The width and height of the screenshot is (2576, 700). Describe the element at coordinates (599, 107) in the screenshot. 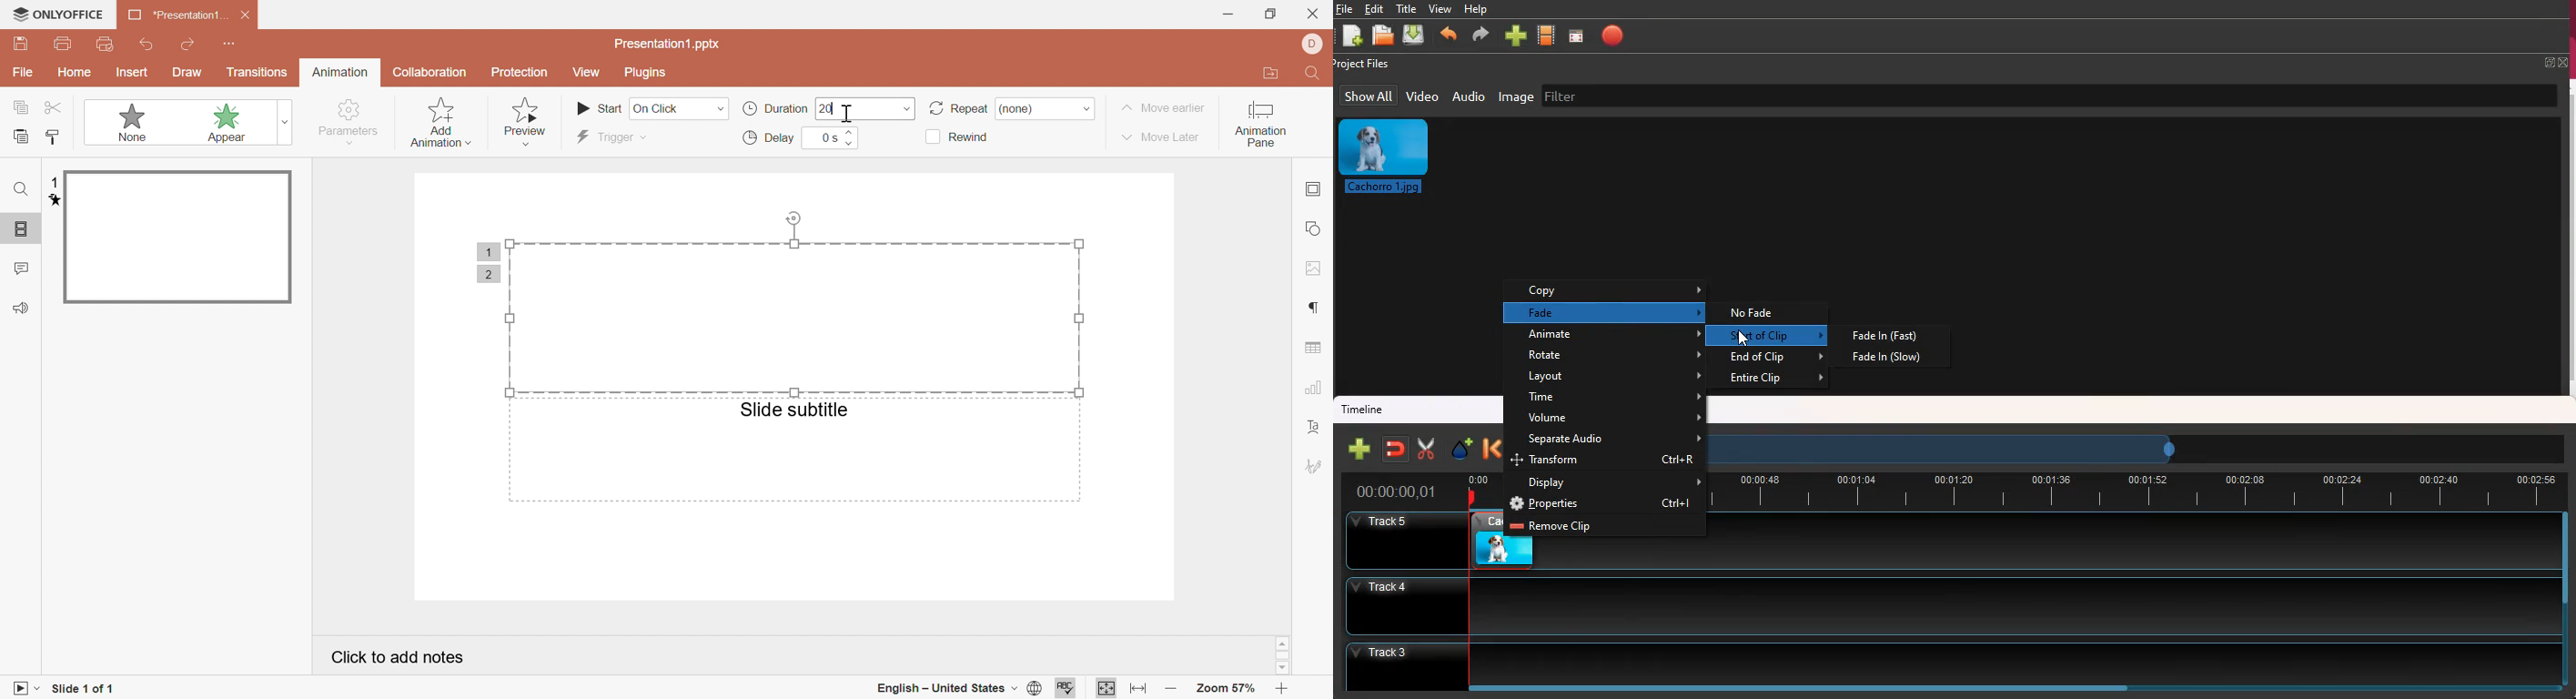

I see `start` at that location.